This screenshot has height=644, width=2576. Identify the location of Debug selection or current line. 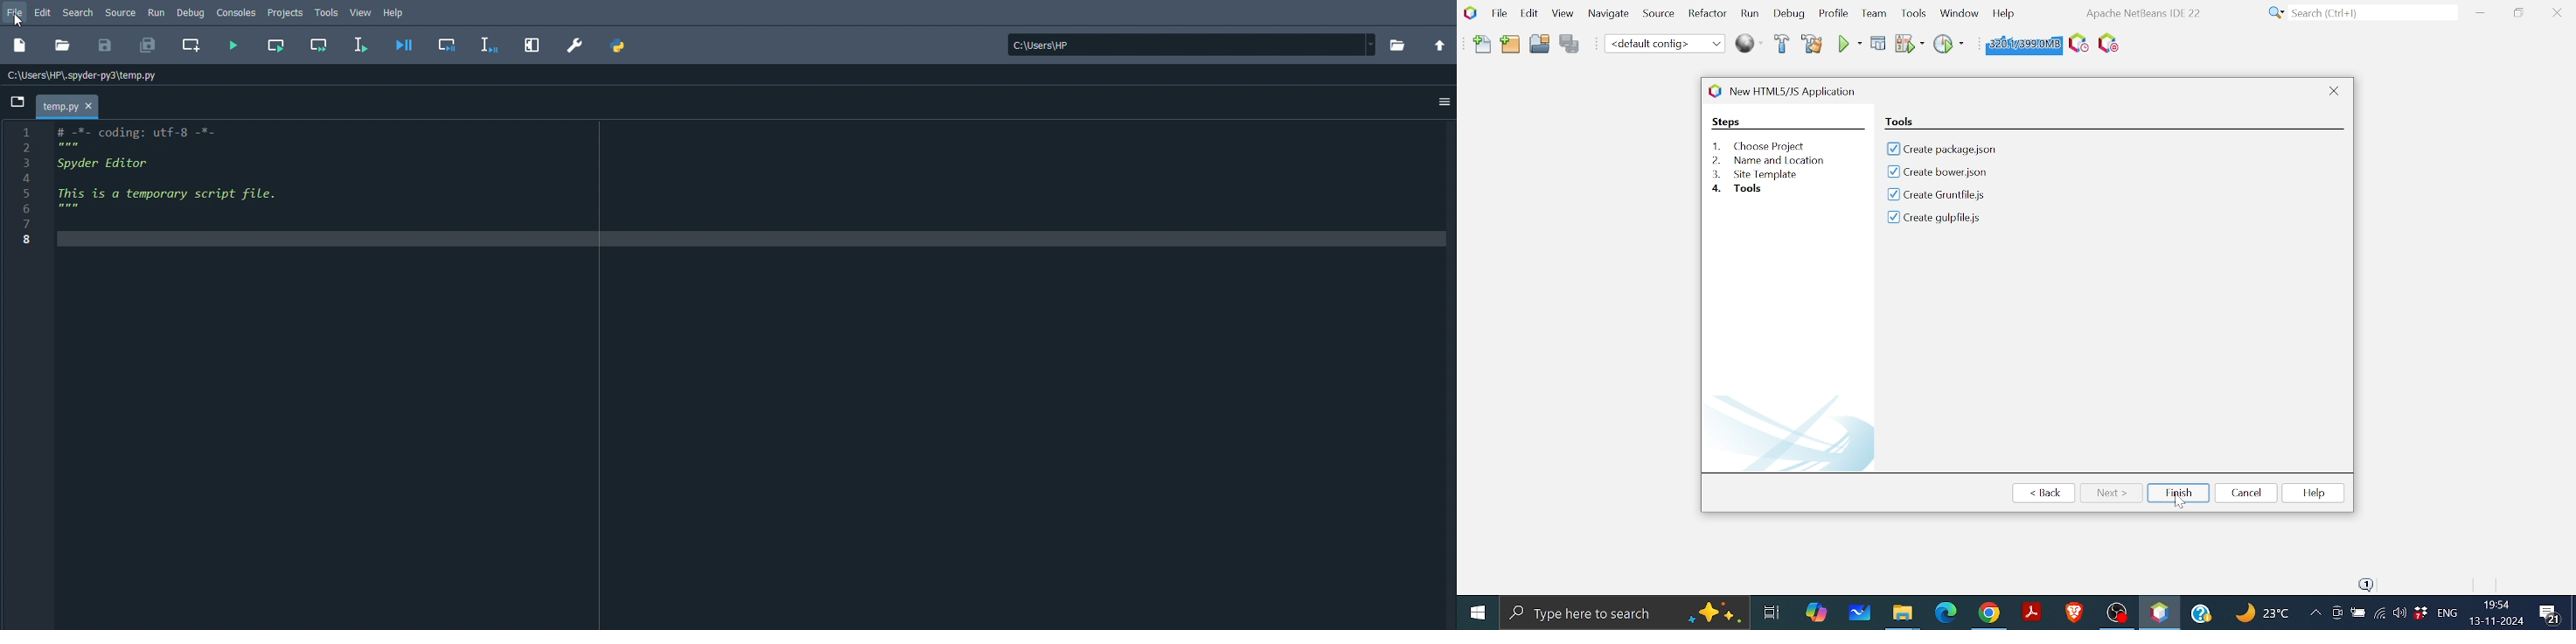
(489, 45).